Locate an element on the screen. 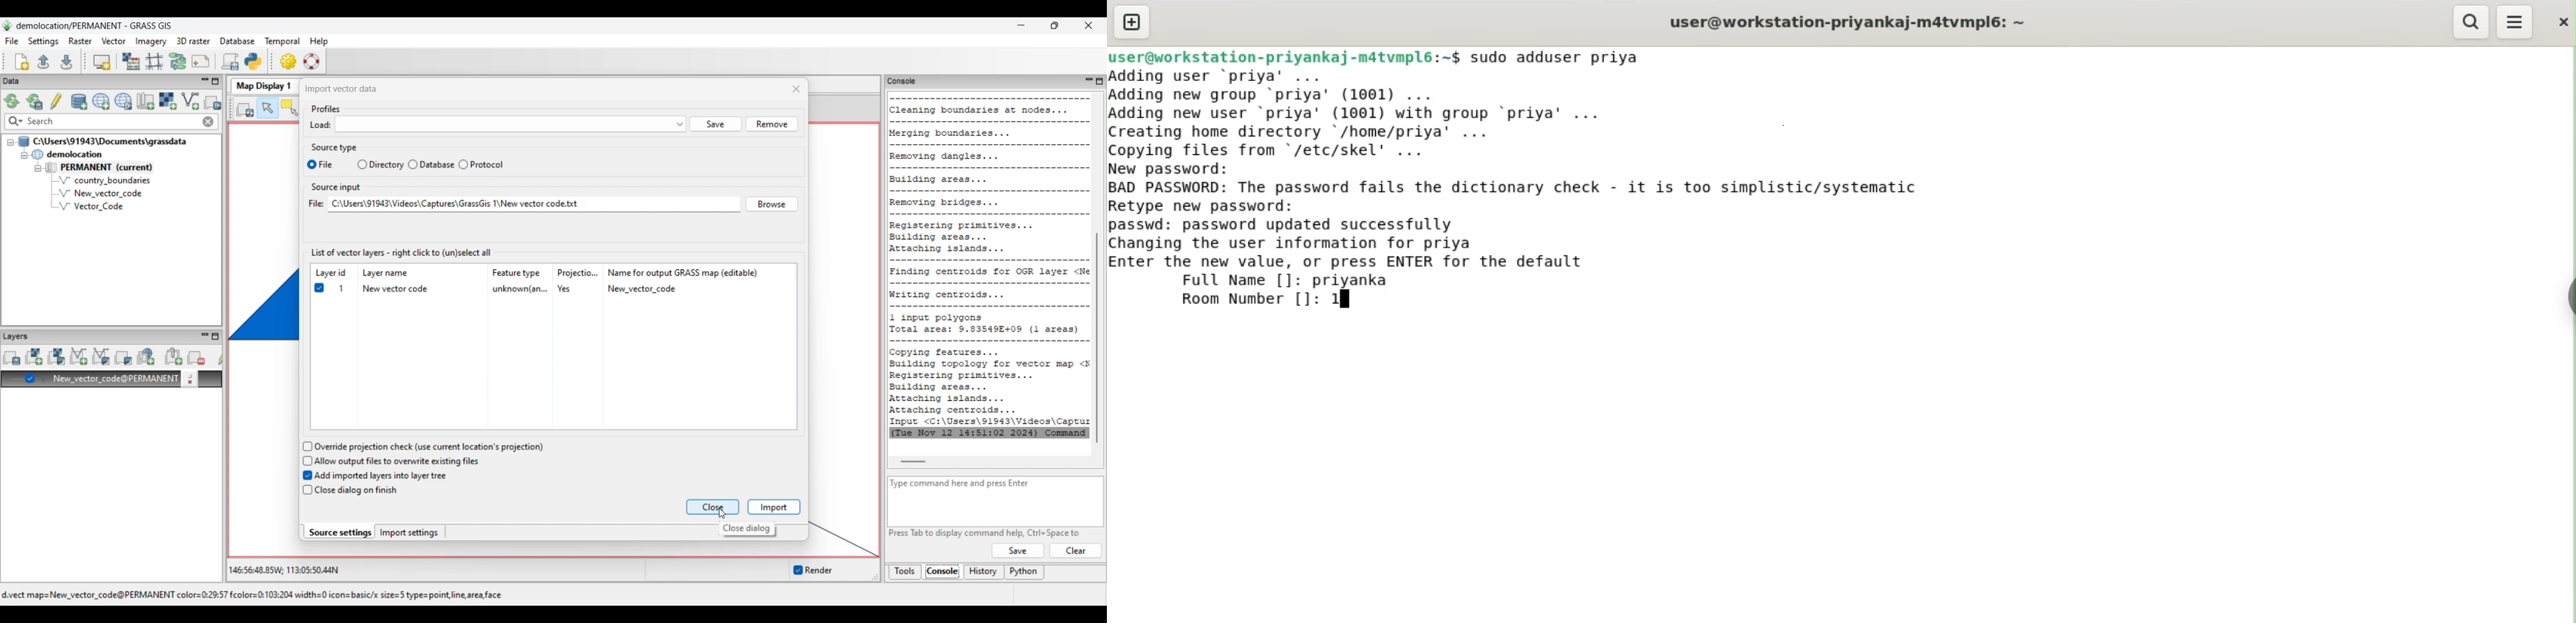  close is located at coordinates (2561, 18).